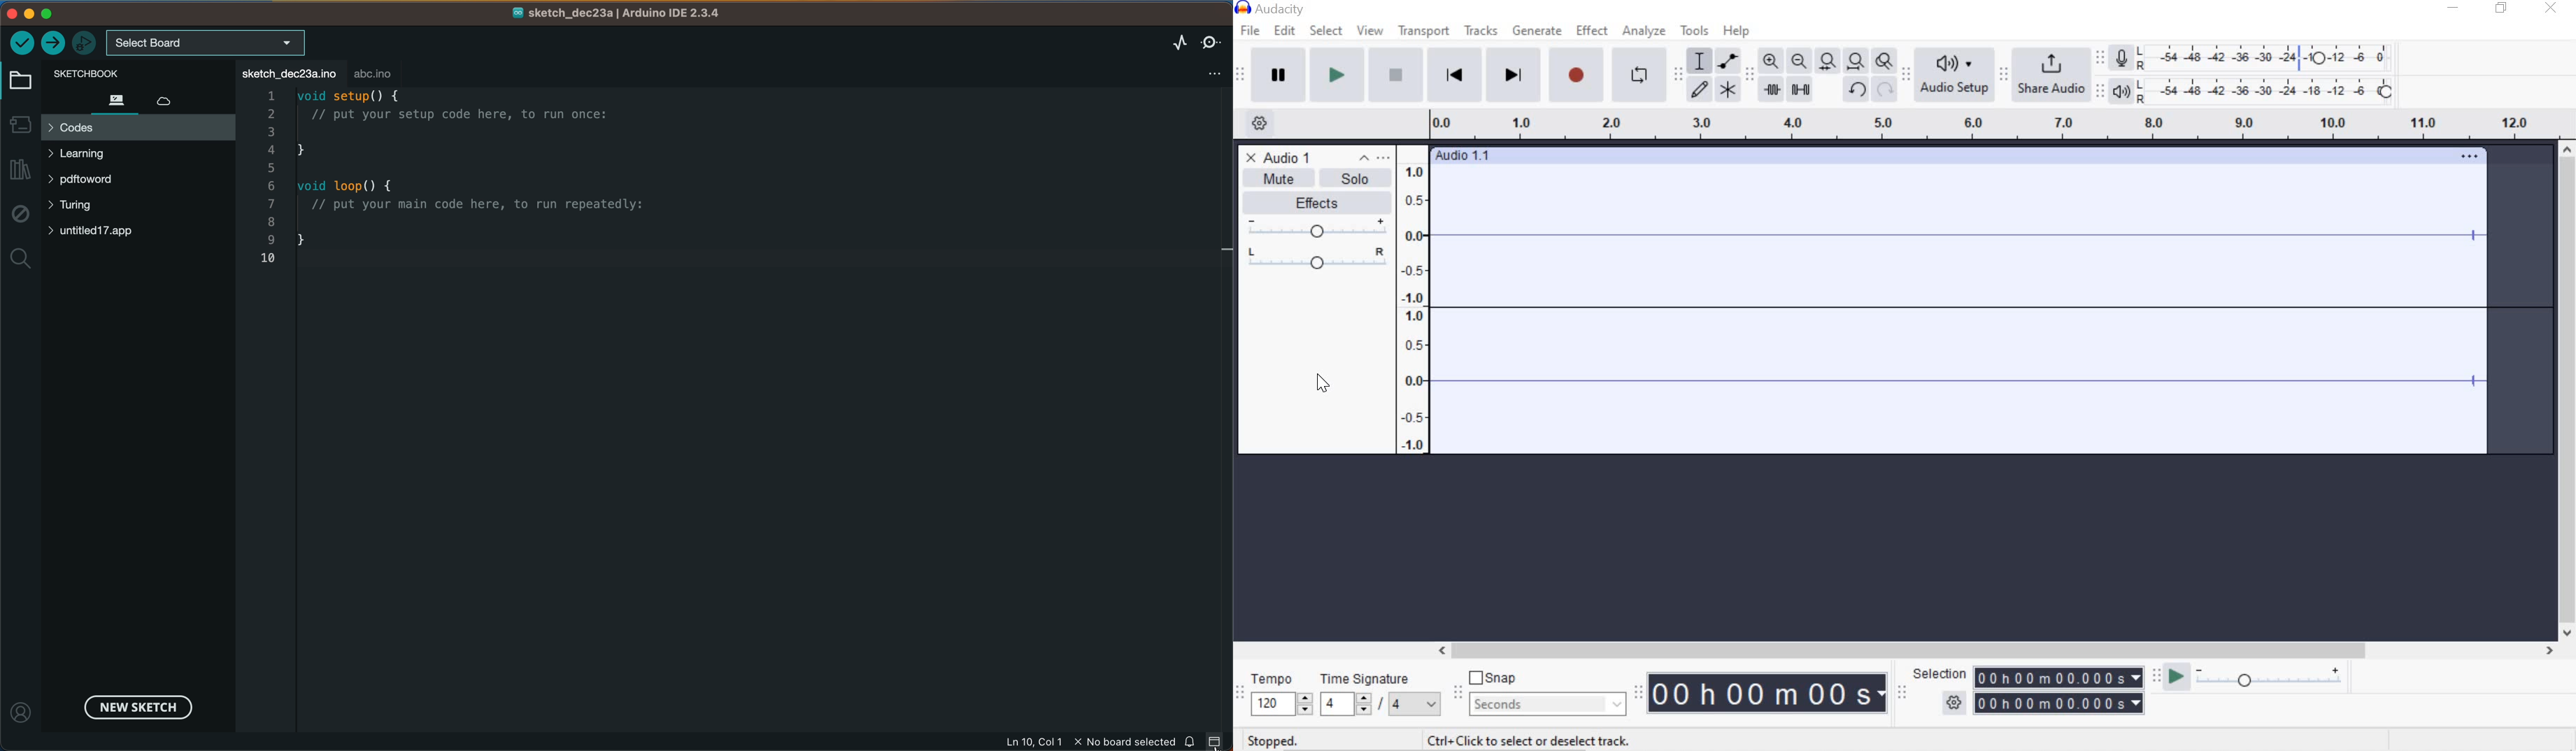 The height and width of the screenshot is (756, 2576). I want to click on redo, so click(1885, 90).